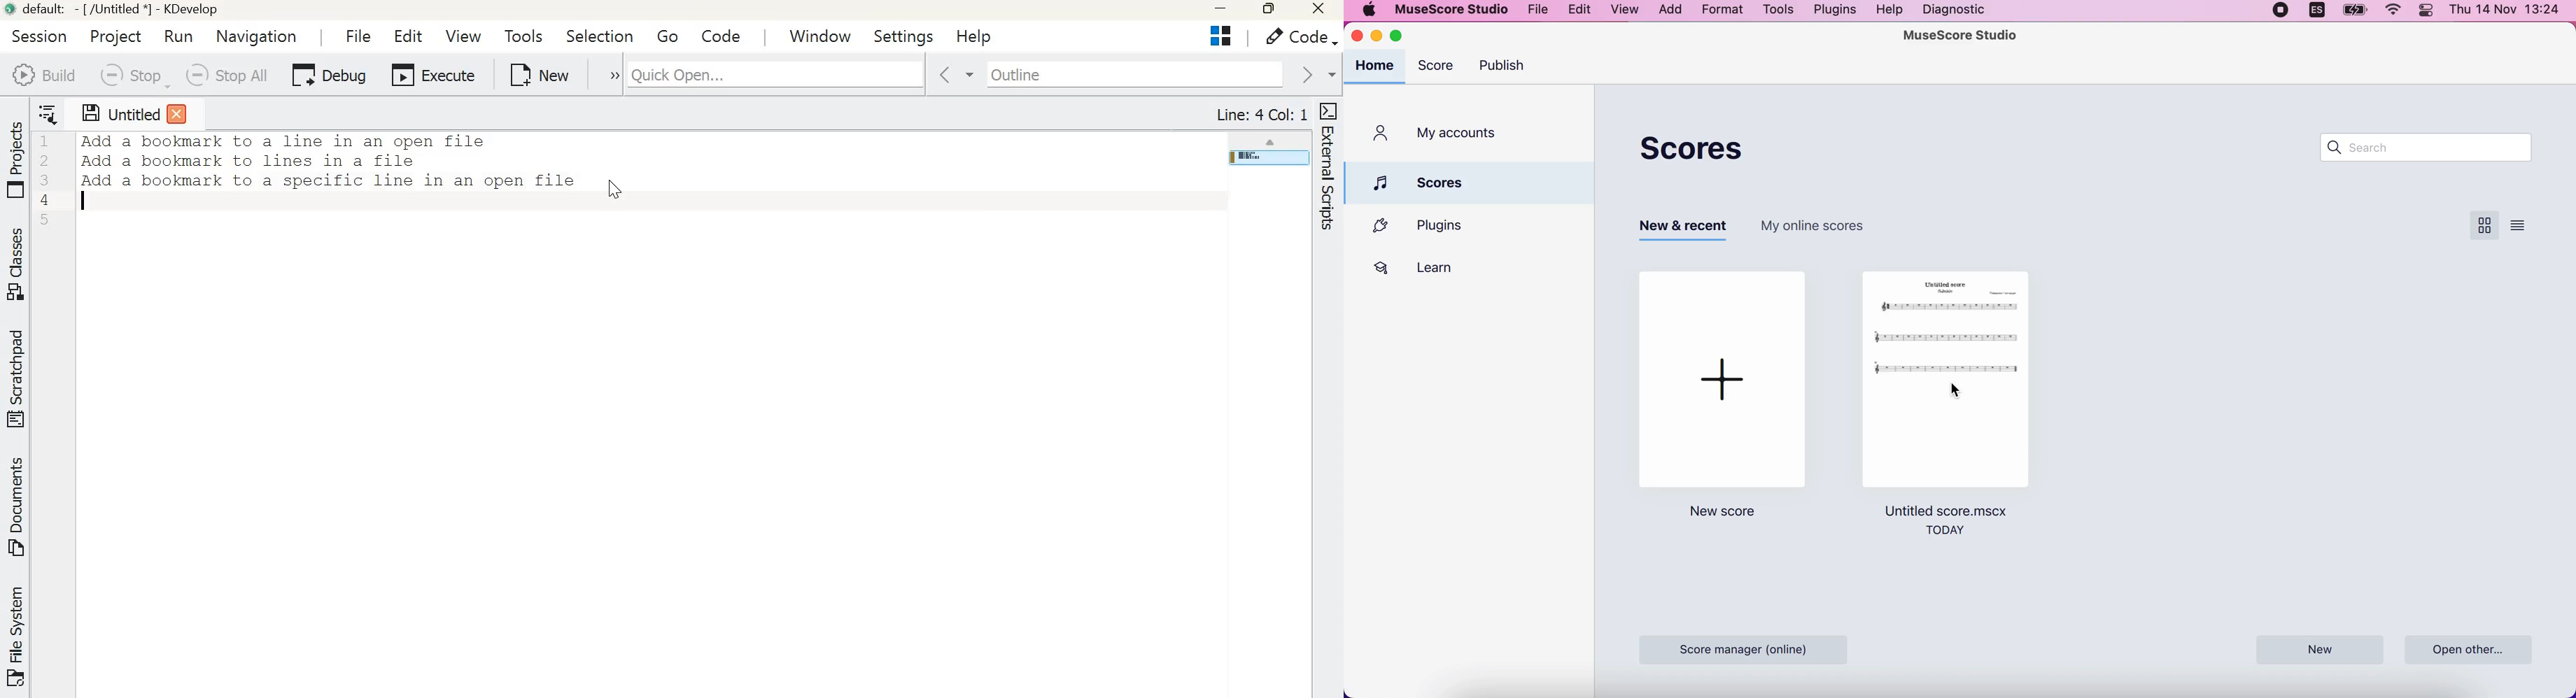 This screenshot has width=2576, height=700. What do you see at coordinates (1832, 11) in the screenshot?
I see `plugins` at bounding box center [1832, 11].